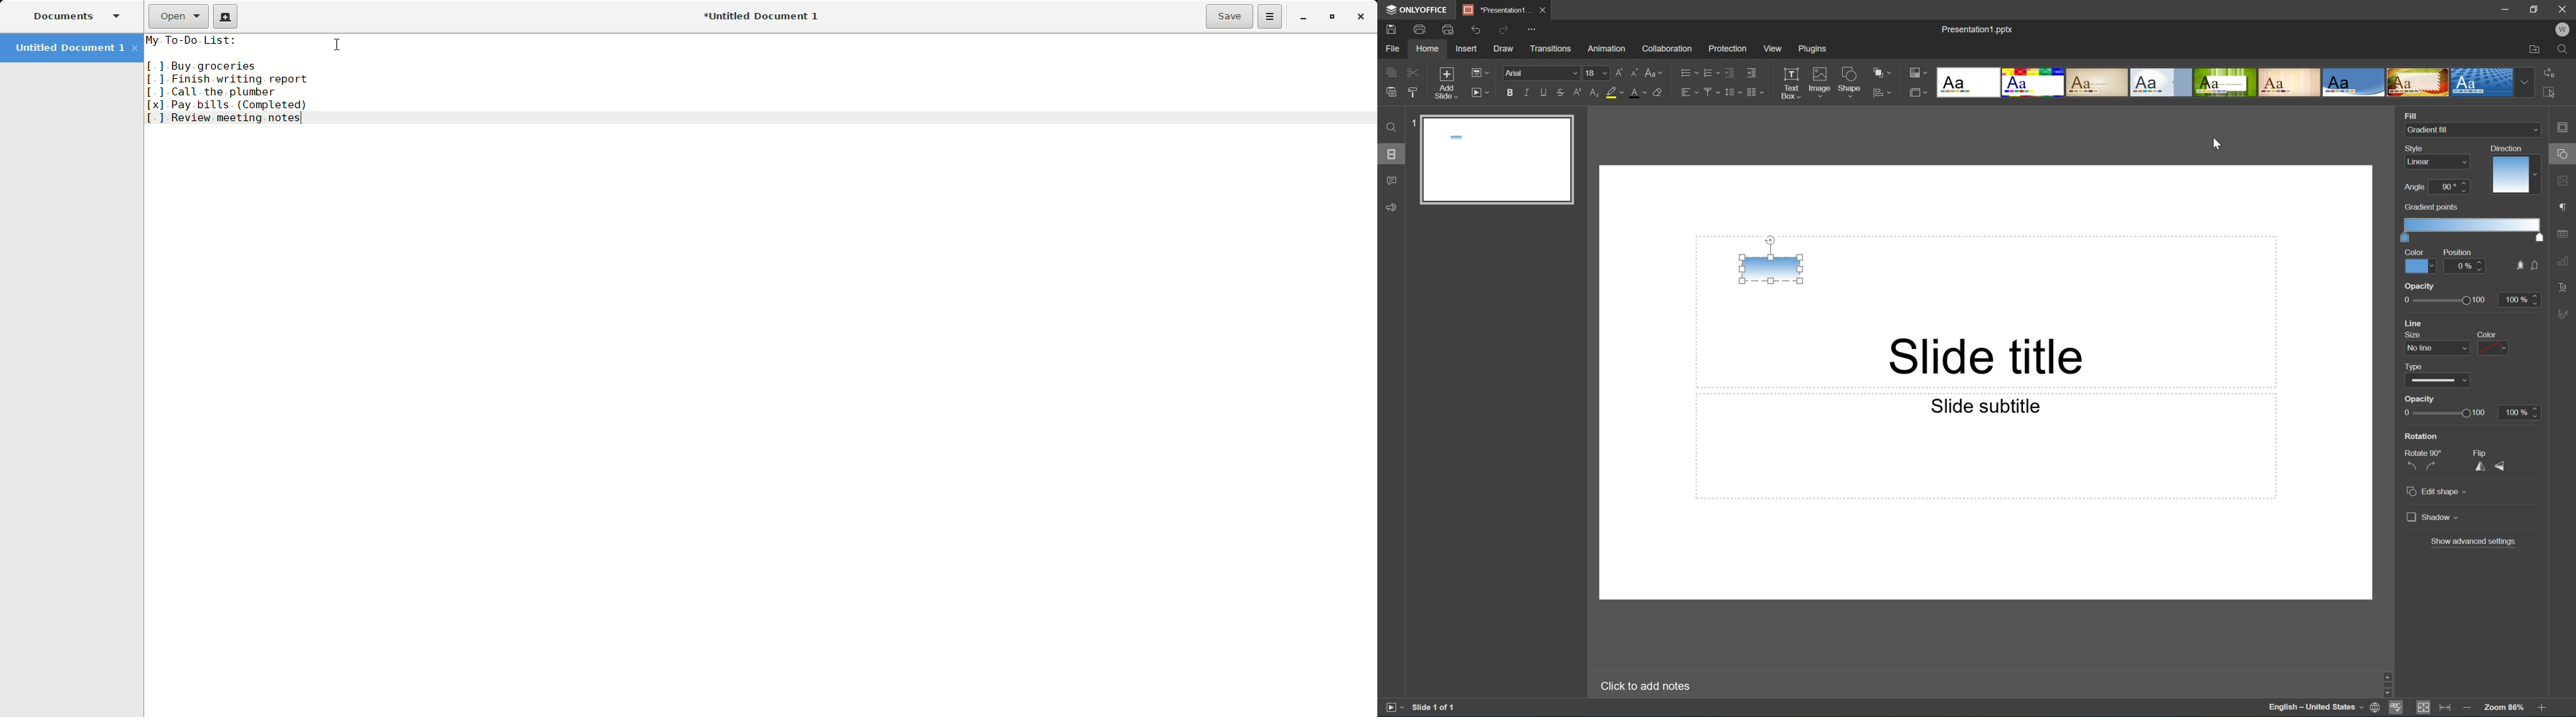  I want to click on table settings, so click(2564, 234).